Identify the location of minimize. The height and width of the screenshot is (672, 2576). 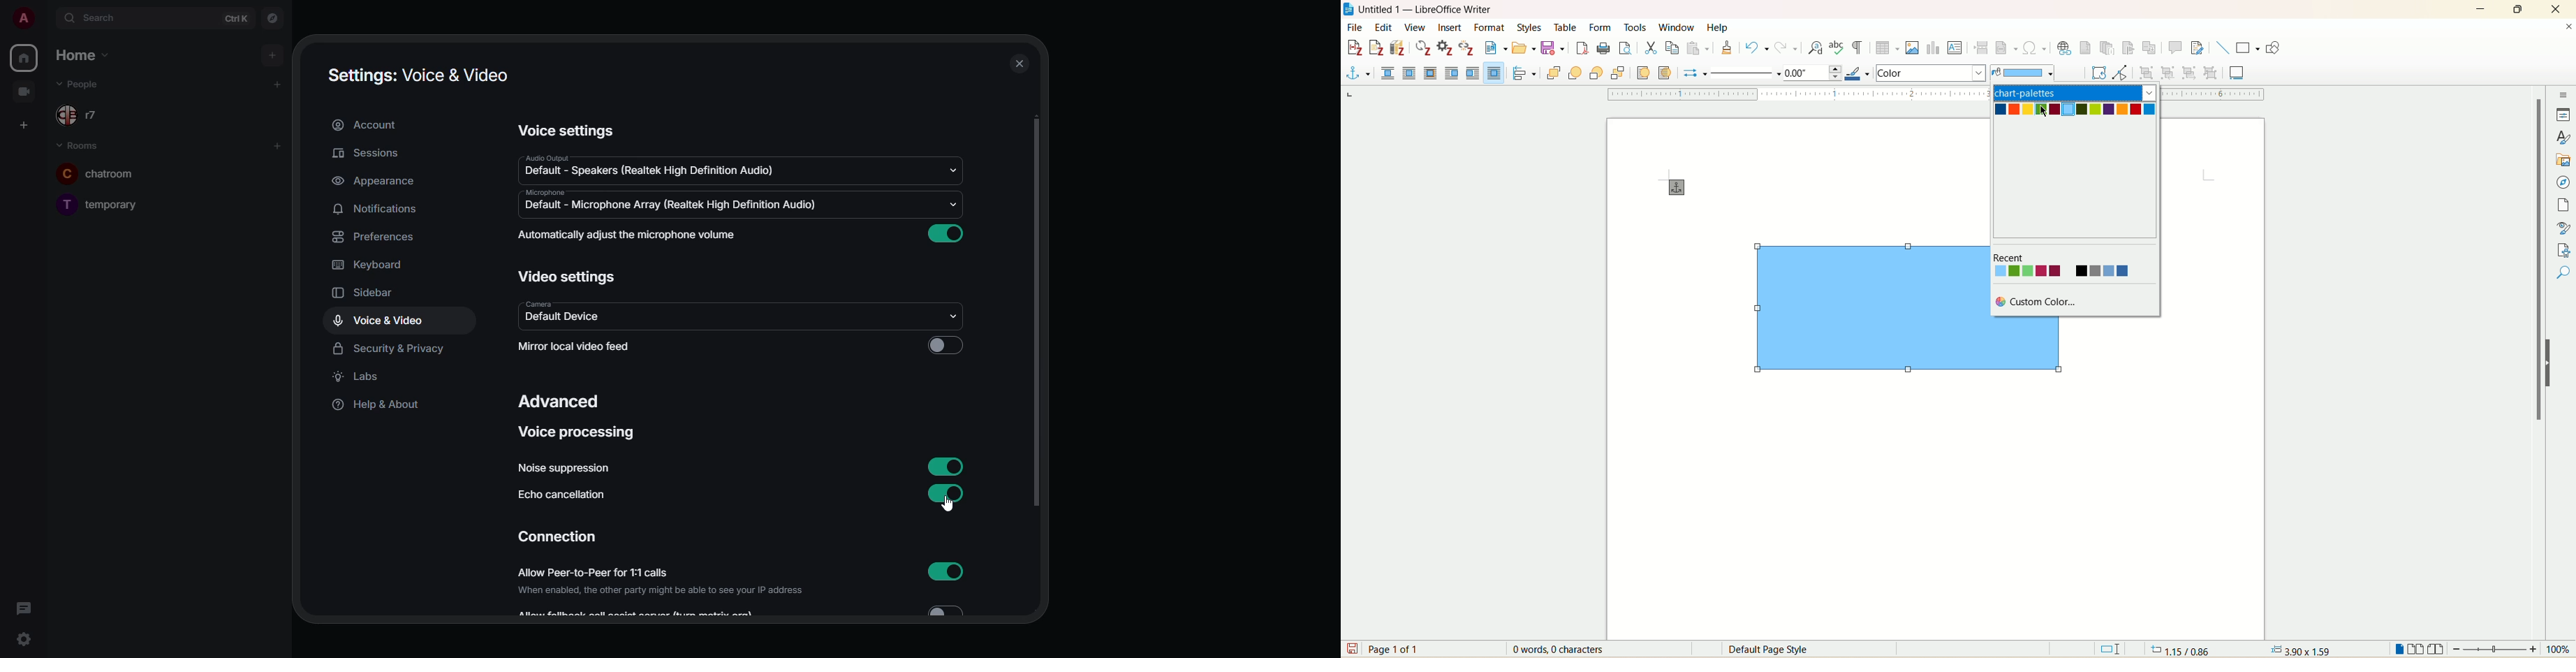
(2482, 10).